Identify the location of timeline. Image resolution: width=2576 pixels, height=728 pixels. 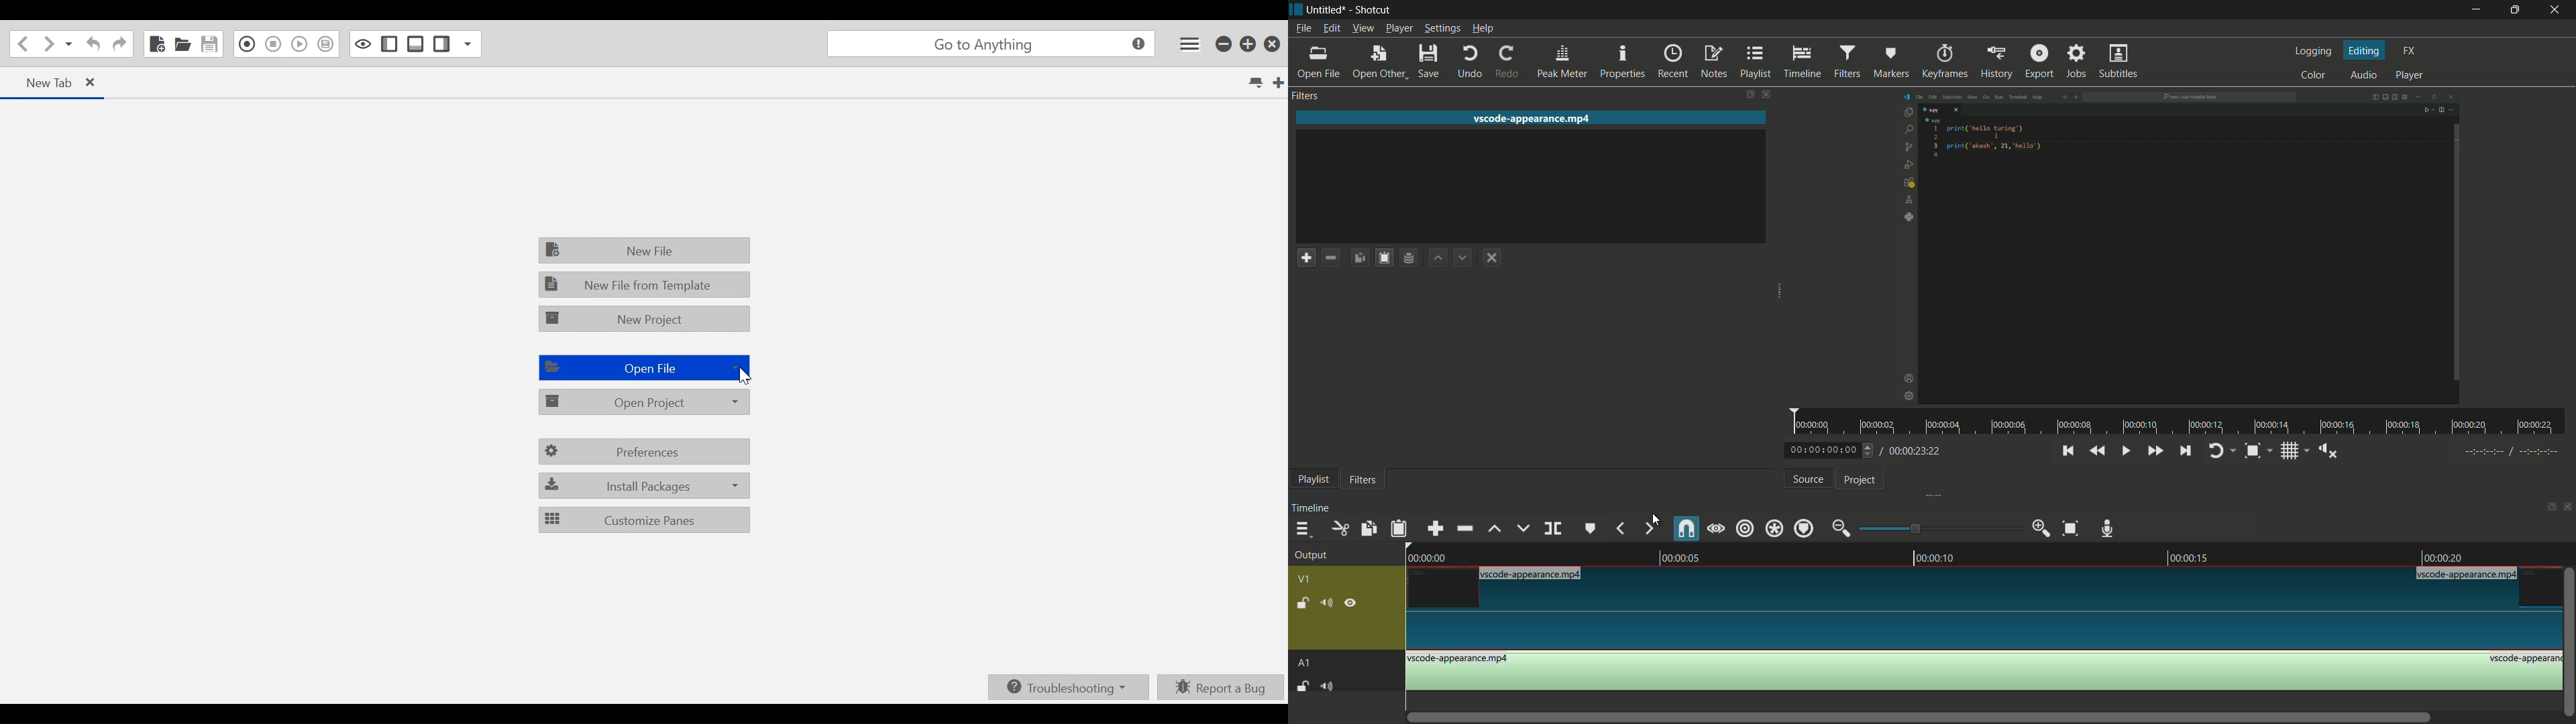
(1986, 555).